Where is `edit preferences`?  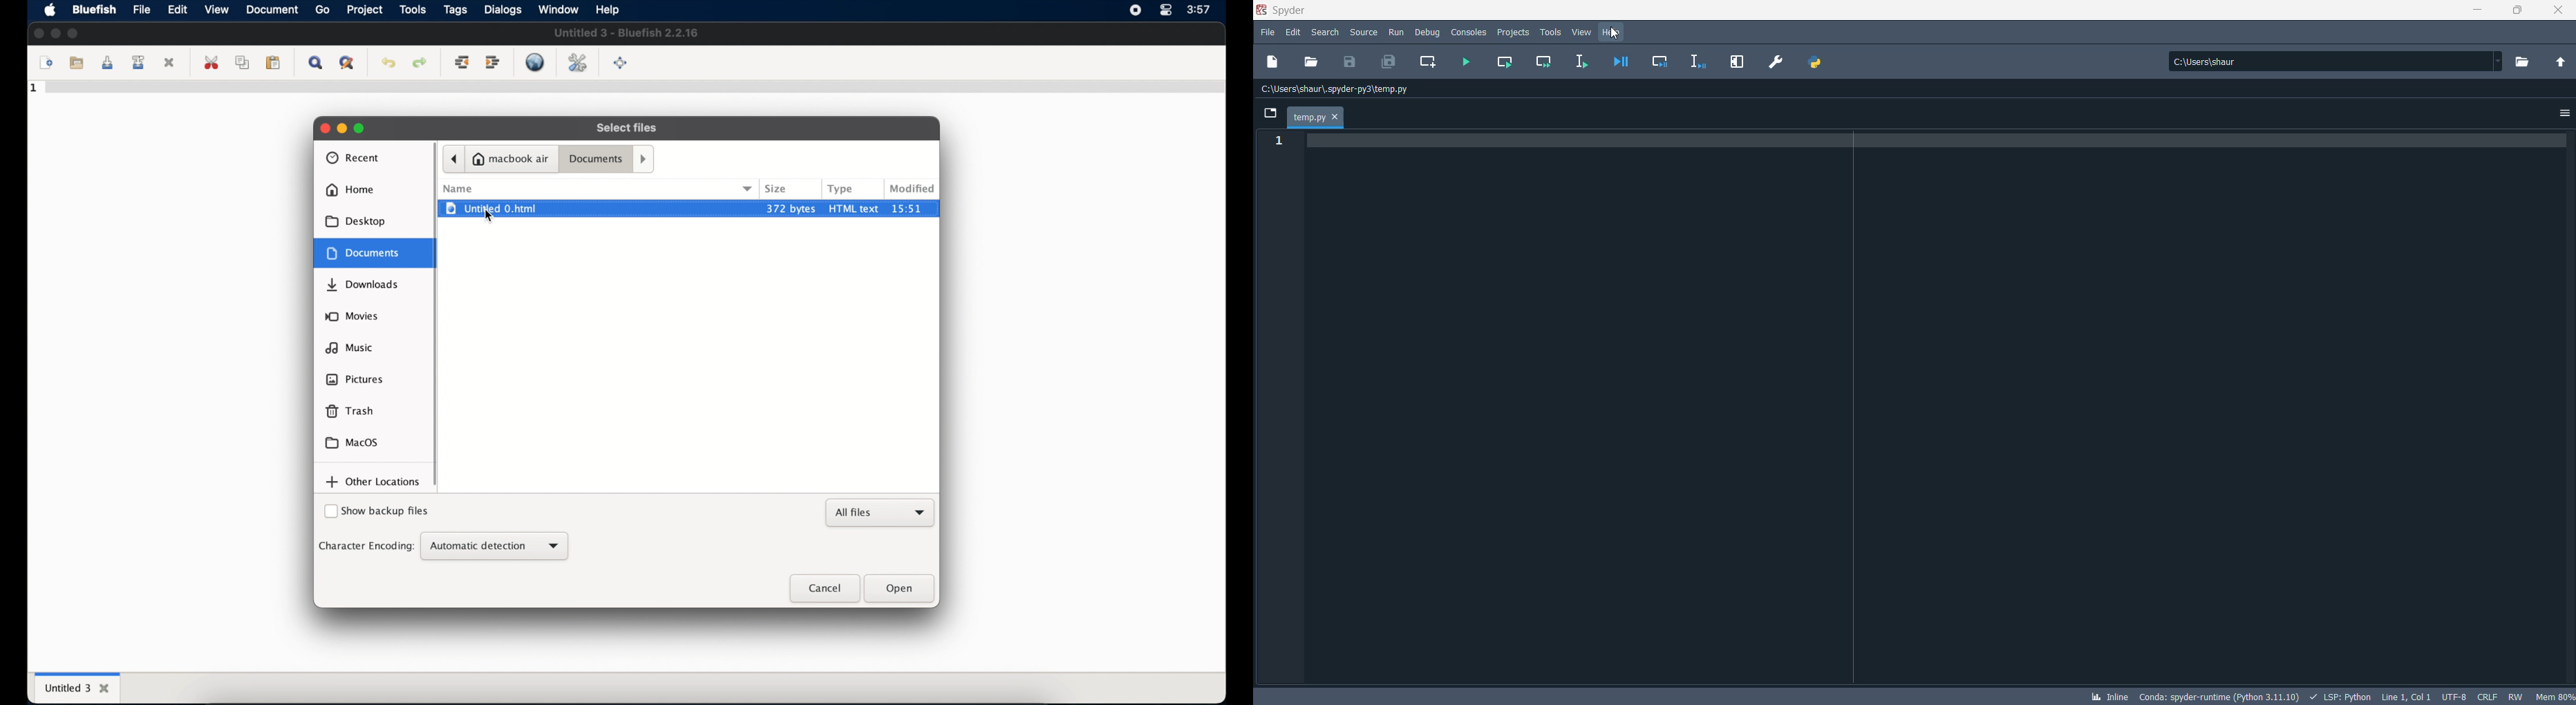 edit preferences is located at coordinates (577, 62).